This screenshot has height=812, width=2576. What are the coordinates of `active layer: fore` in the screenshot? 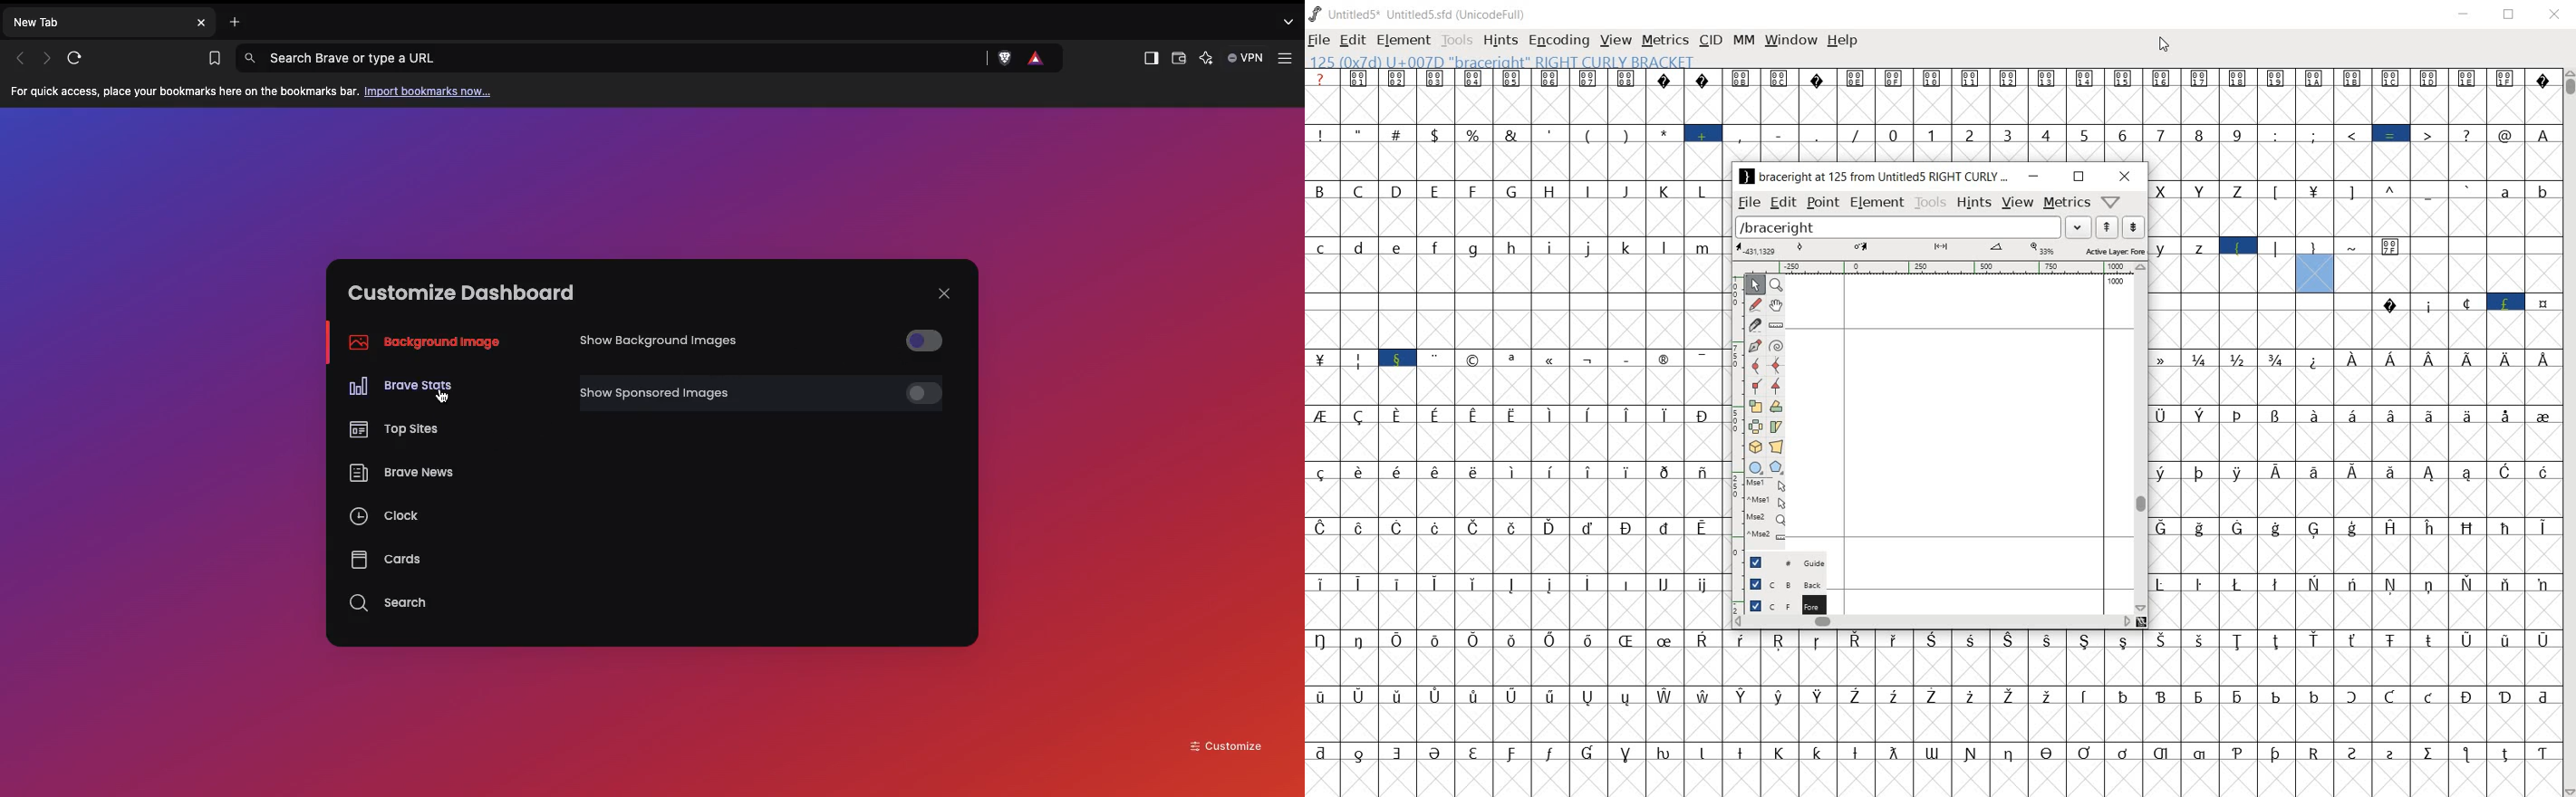 It's located at (1945, 250).